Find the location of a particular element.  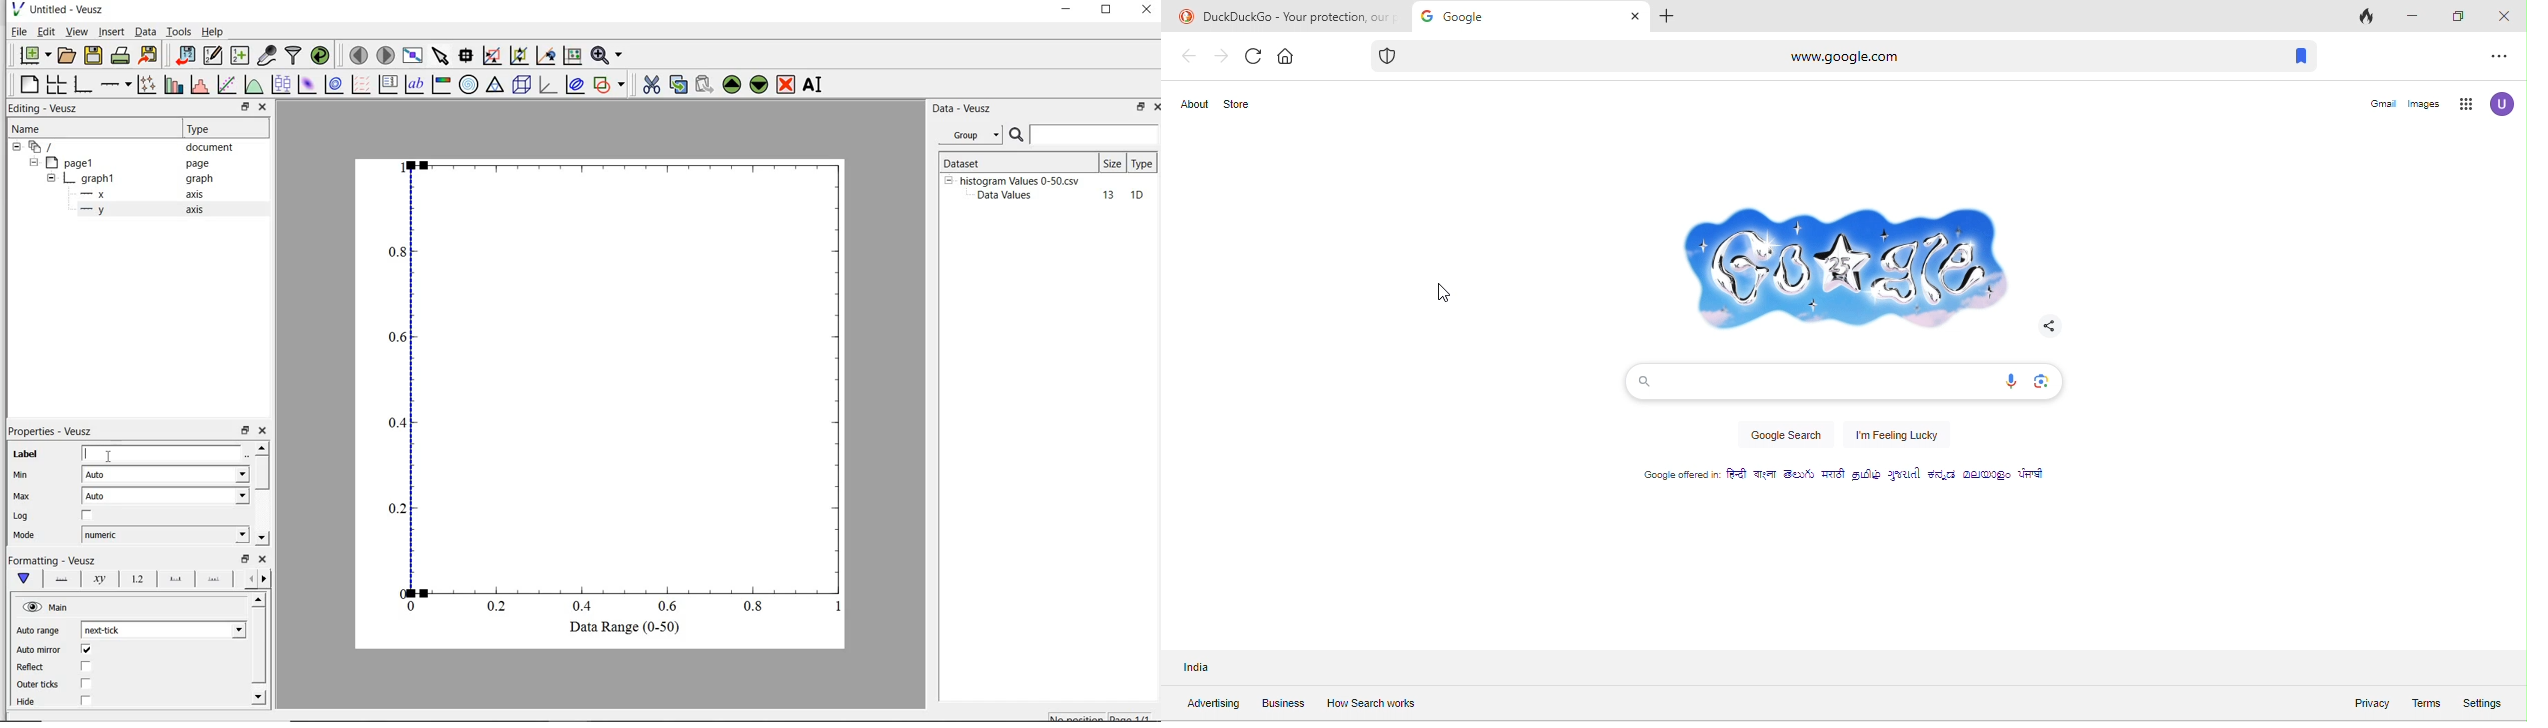

search for dataset names is located at coordinates (1095, 135).